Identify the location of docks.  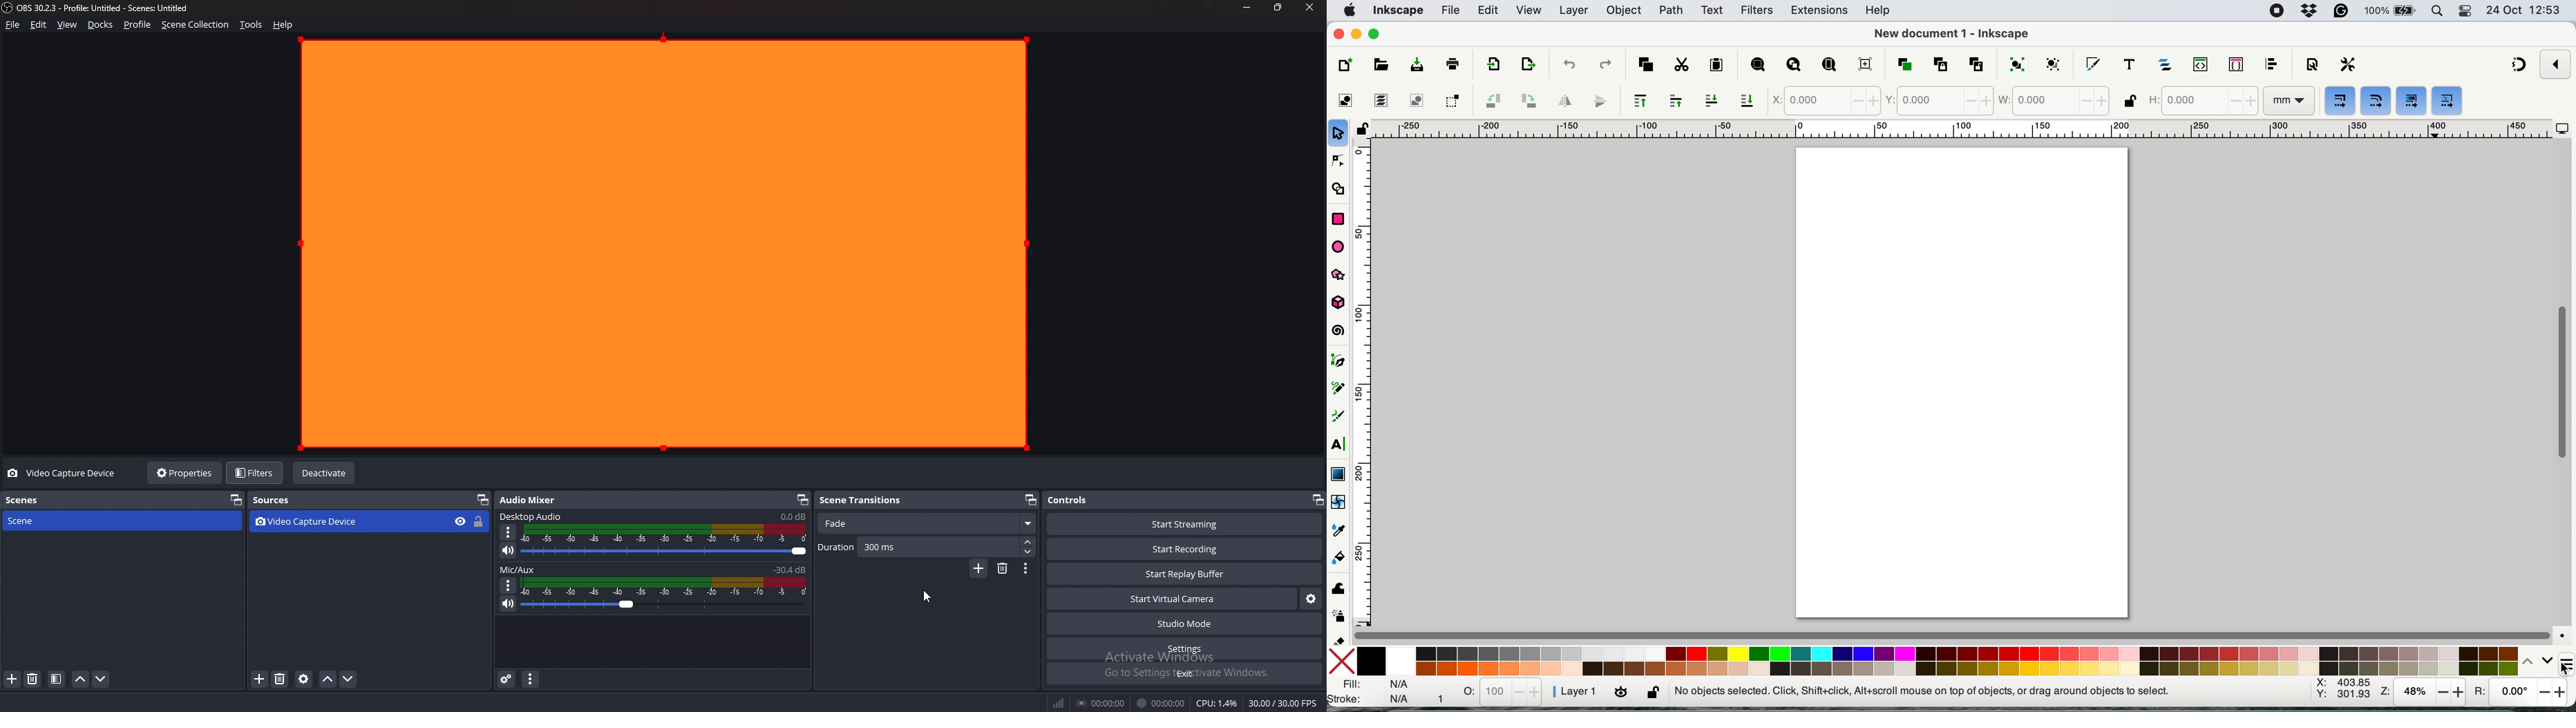
(101, 25).